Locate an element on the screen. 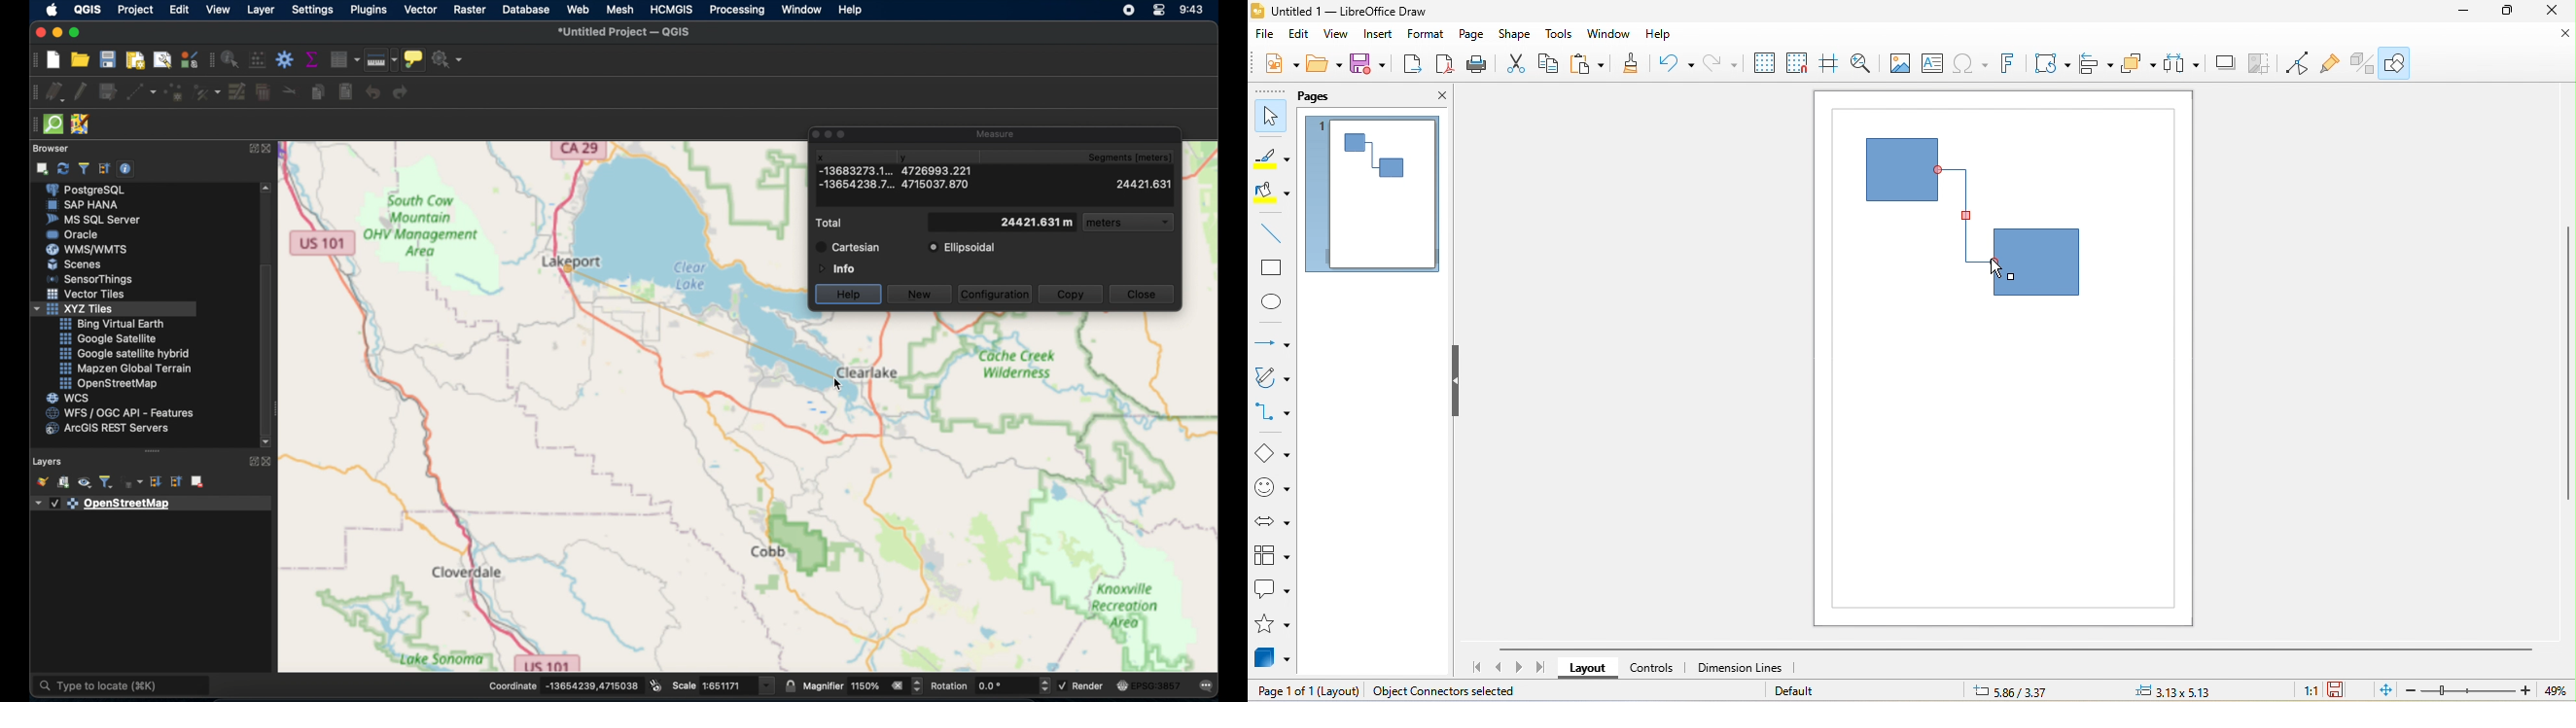  filter legend is located at coordinates (108, 482).